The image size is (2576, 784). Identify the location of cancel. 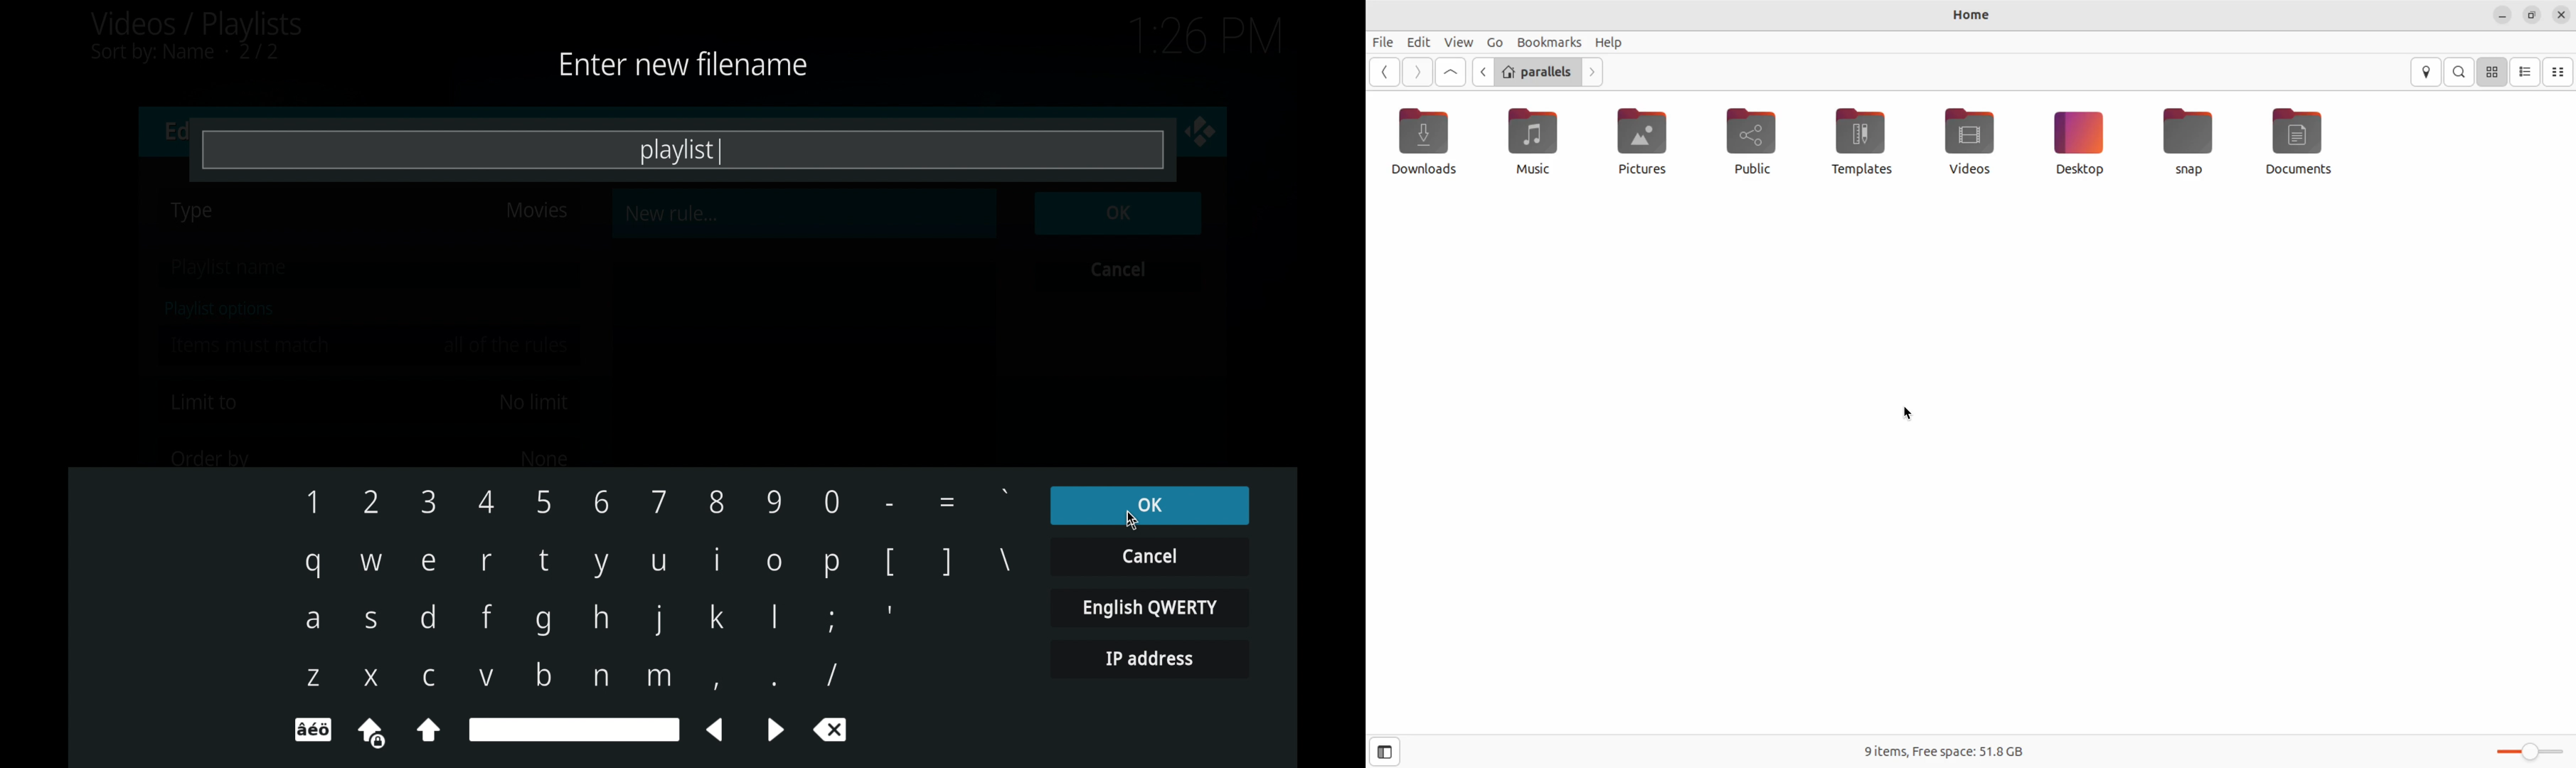
(1119, 269).